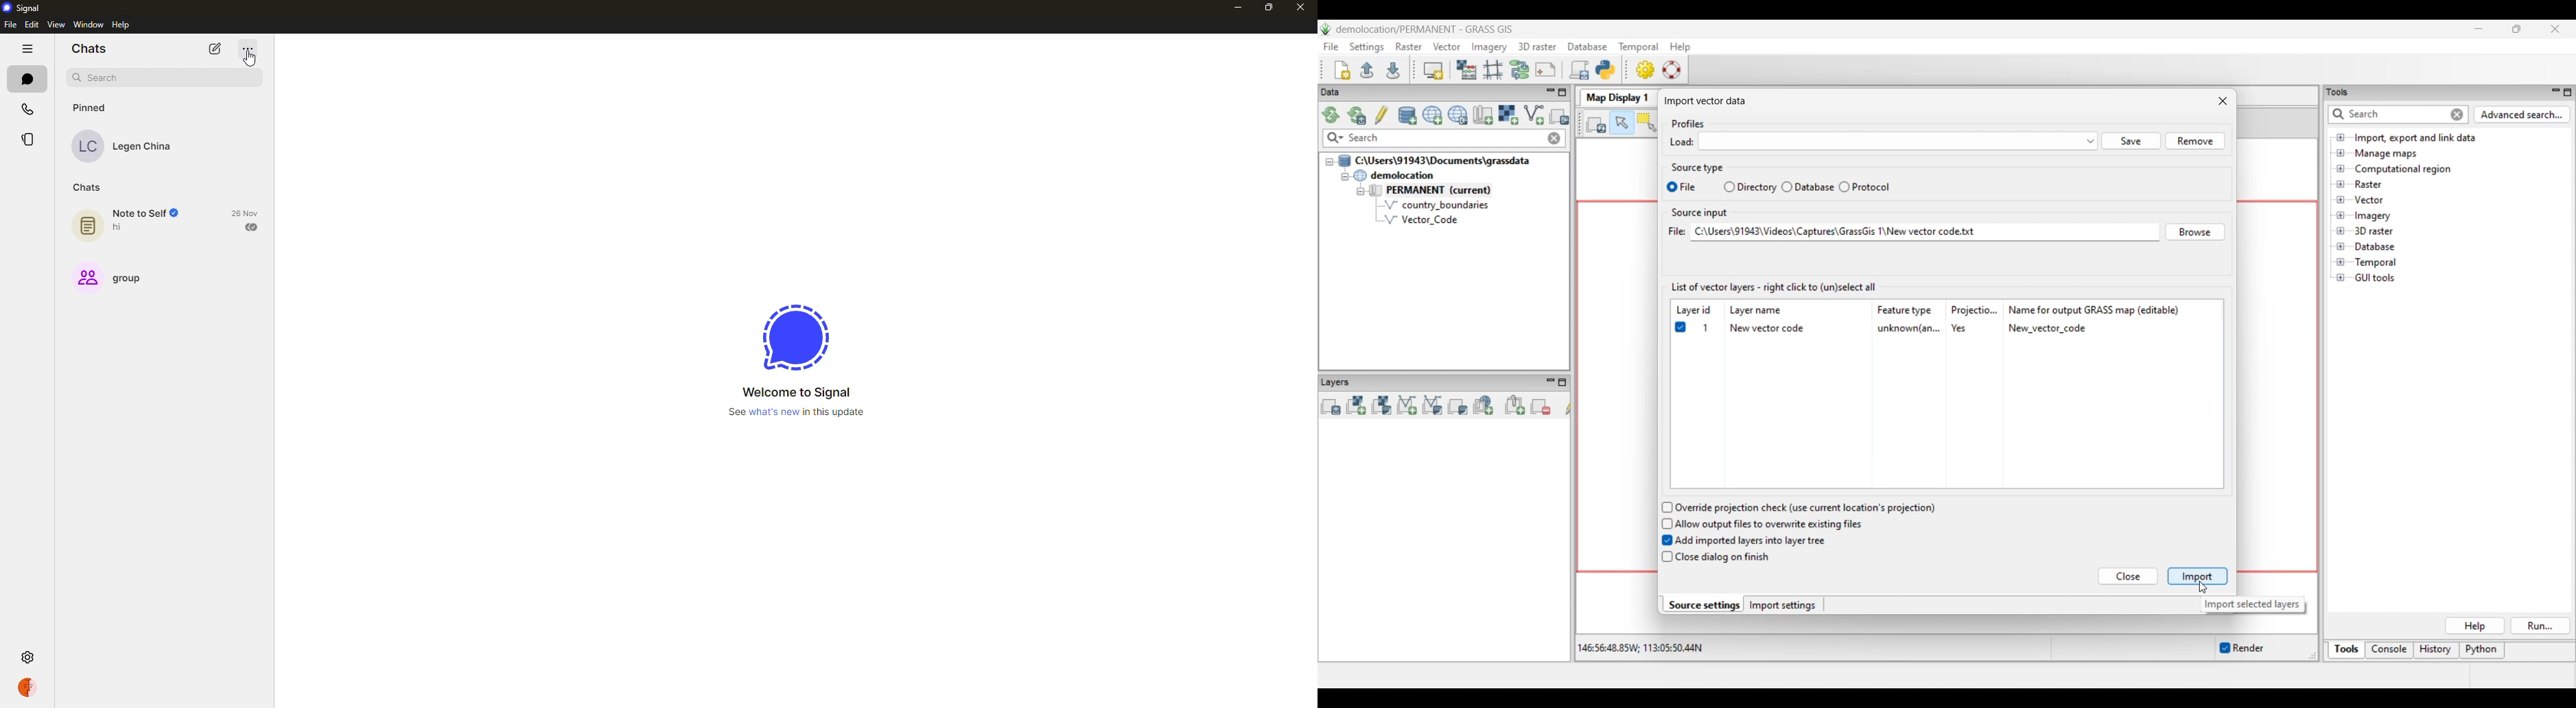 The height and width of the screenshot is (728, 2576). What do you see at coordinates (1483, 405) in the screenshot?
I see `Add web service layer` at bounding box center [1483, 405].